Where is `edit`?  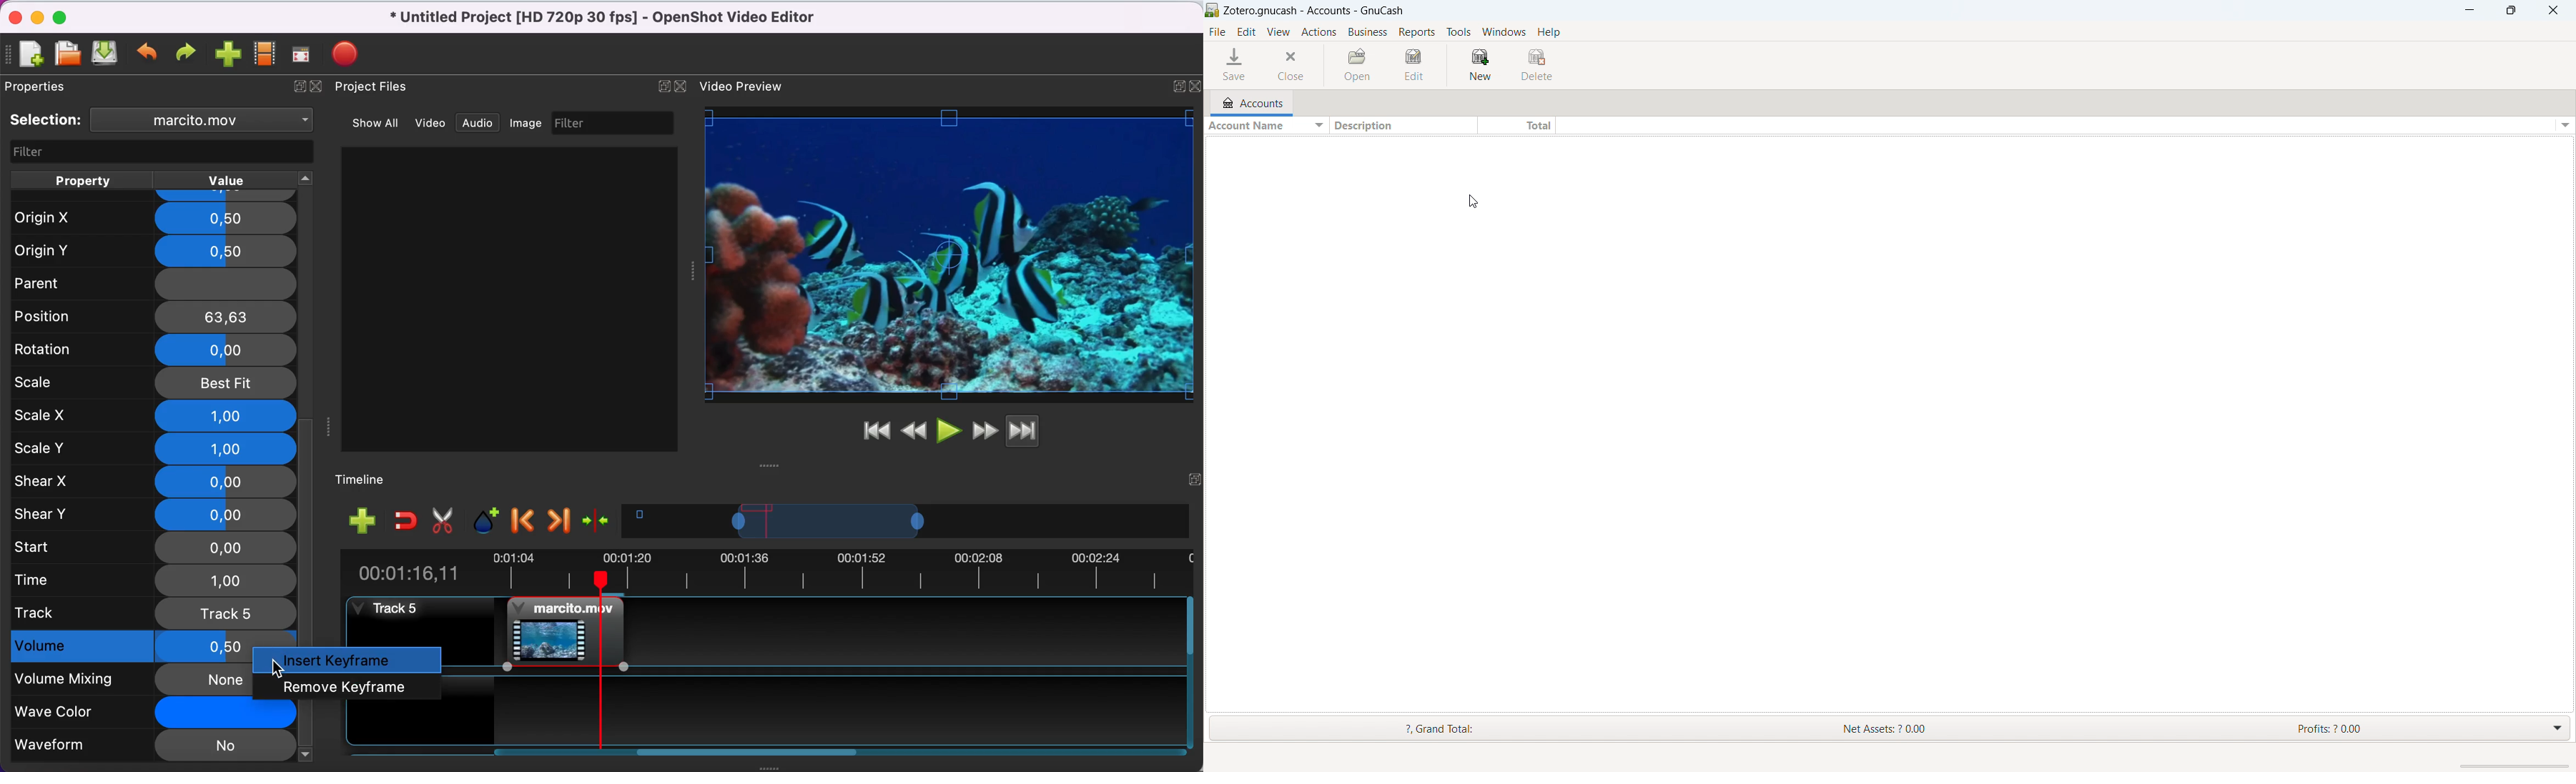
edit is located at coordinates (1416, 64).